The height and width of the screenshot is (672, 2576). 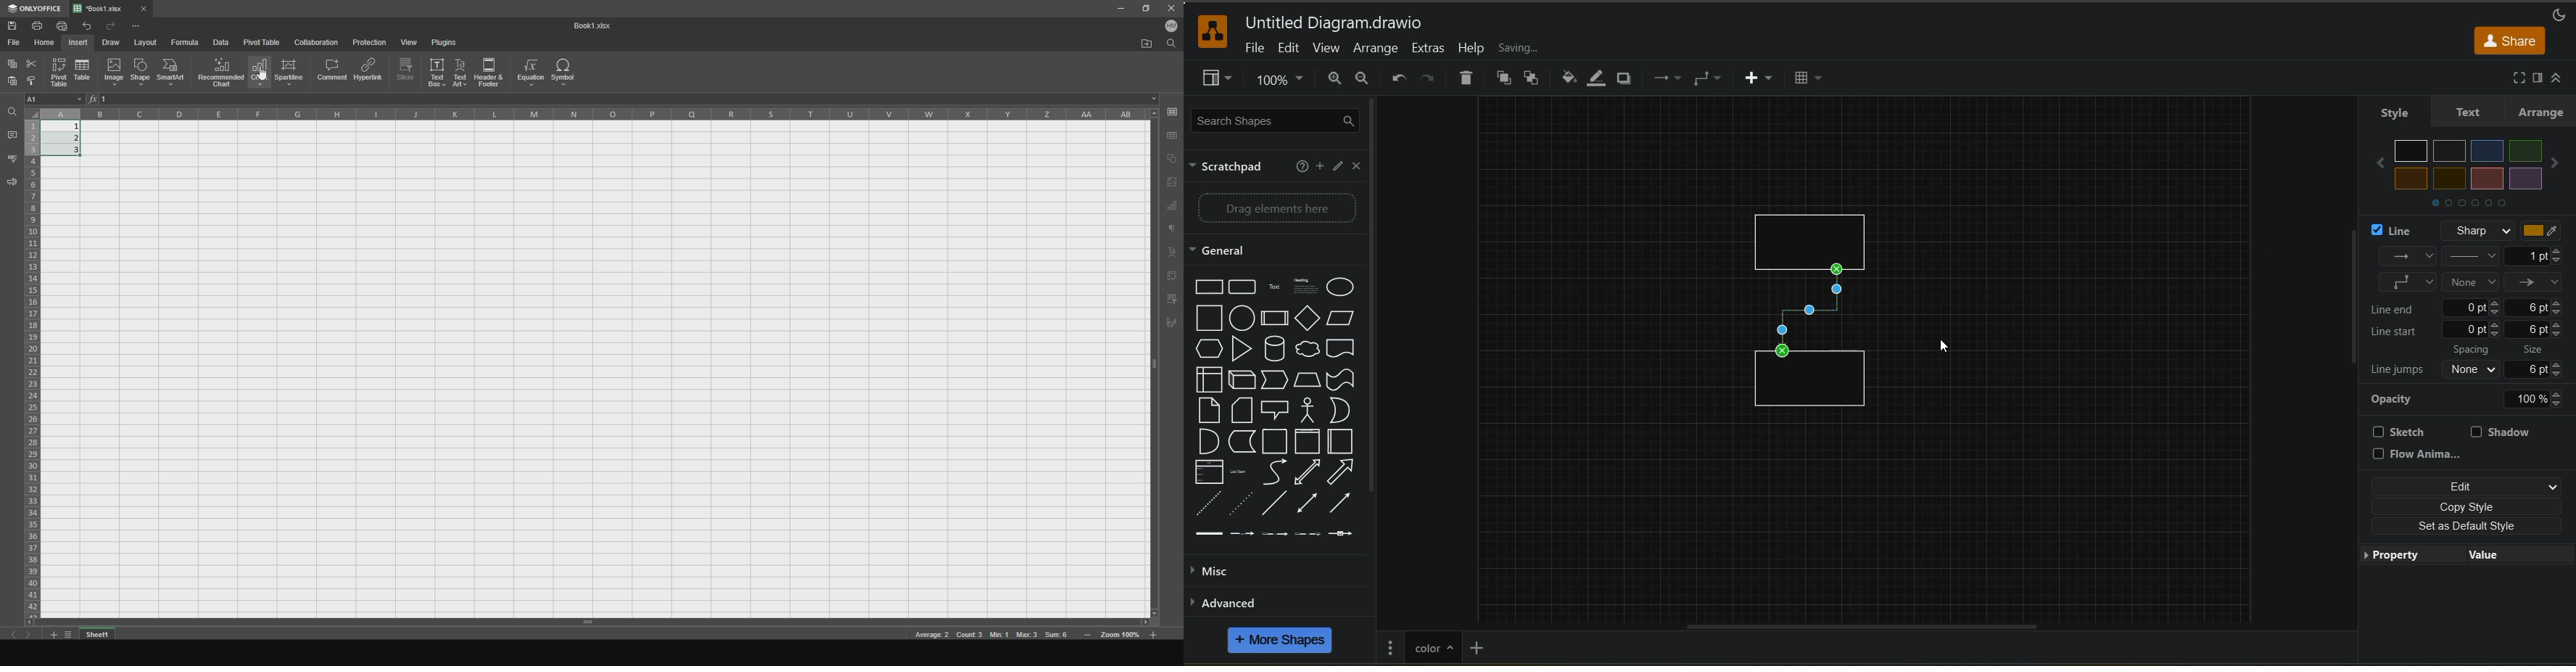 I want to click on None, so click(x=2473, y=369).